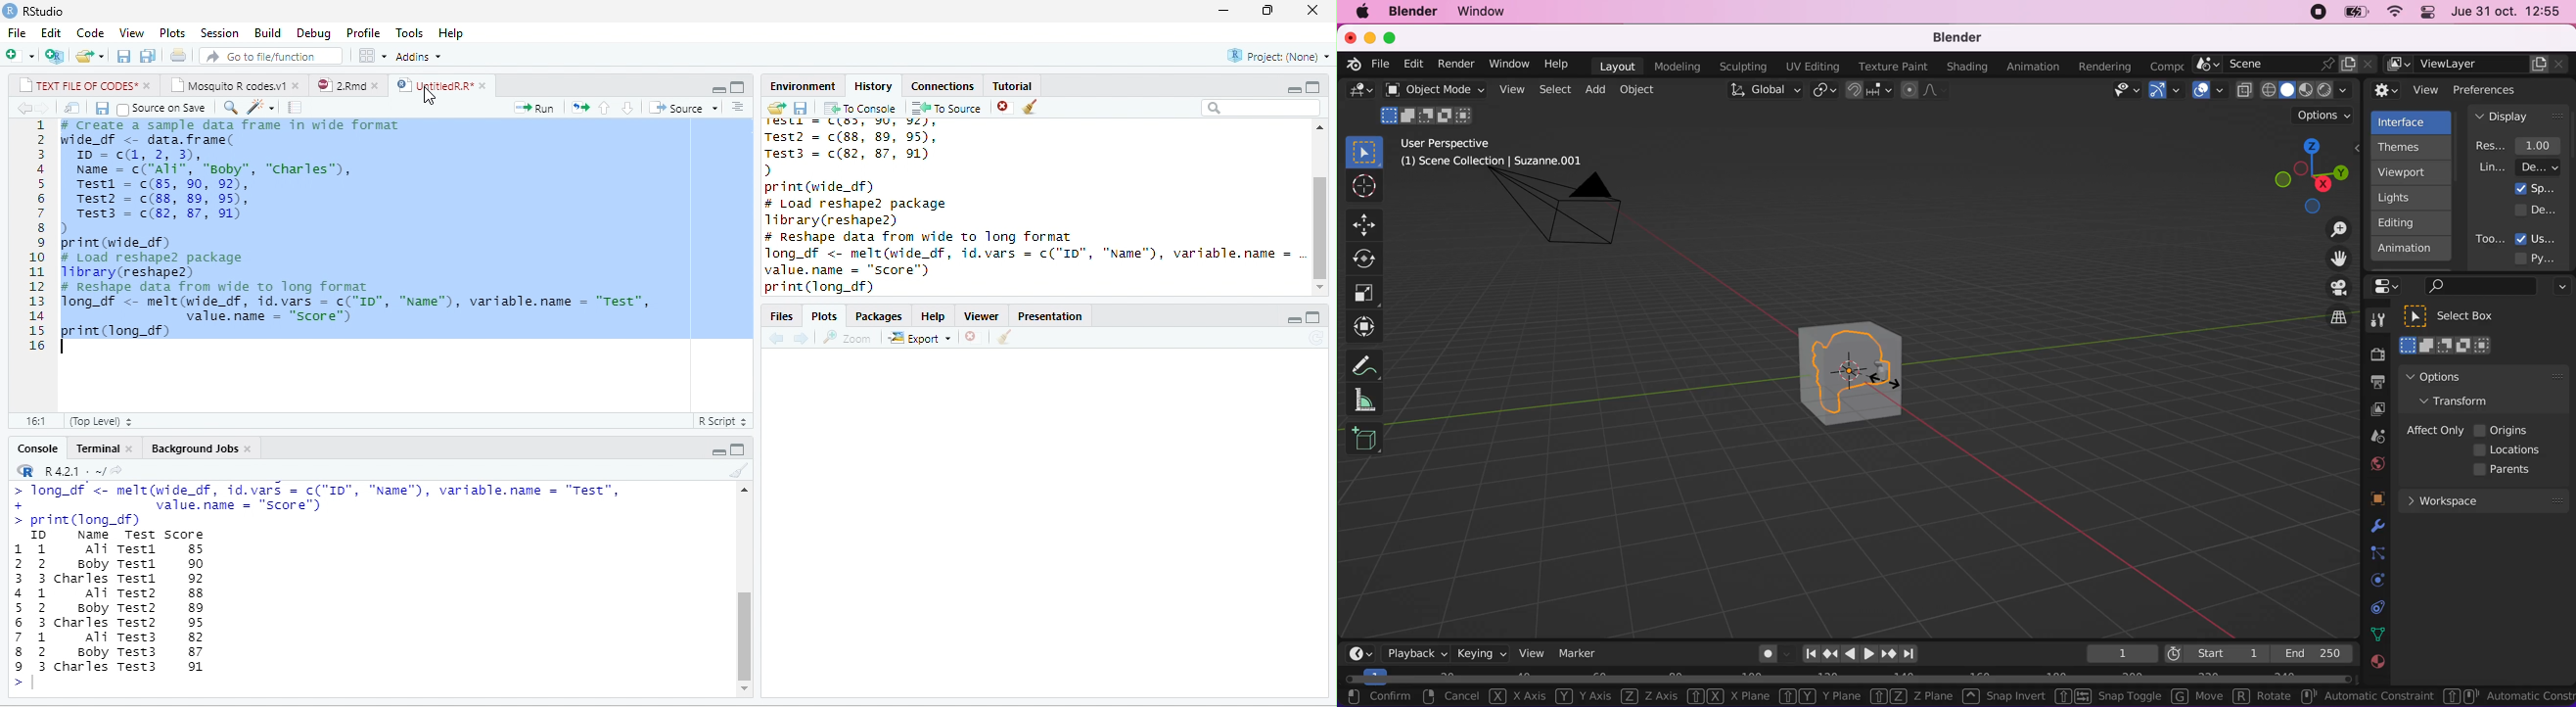  I want to click on toggle the camera view, so click(2332, 289).